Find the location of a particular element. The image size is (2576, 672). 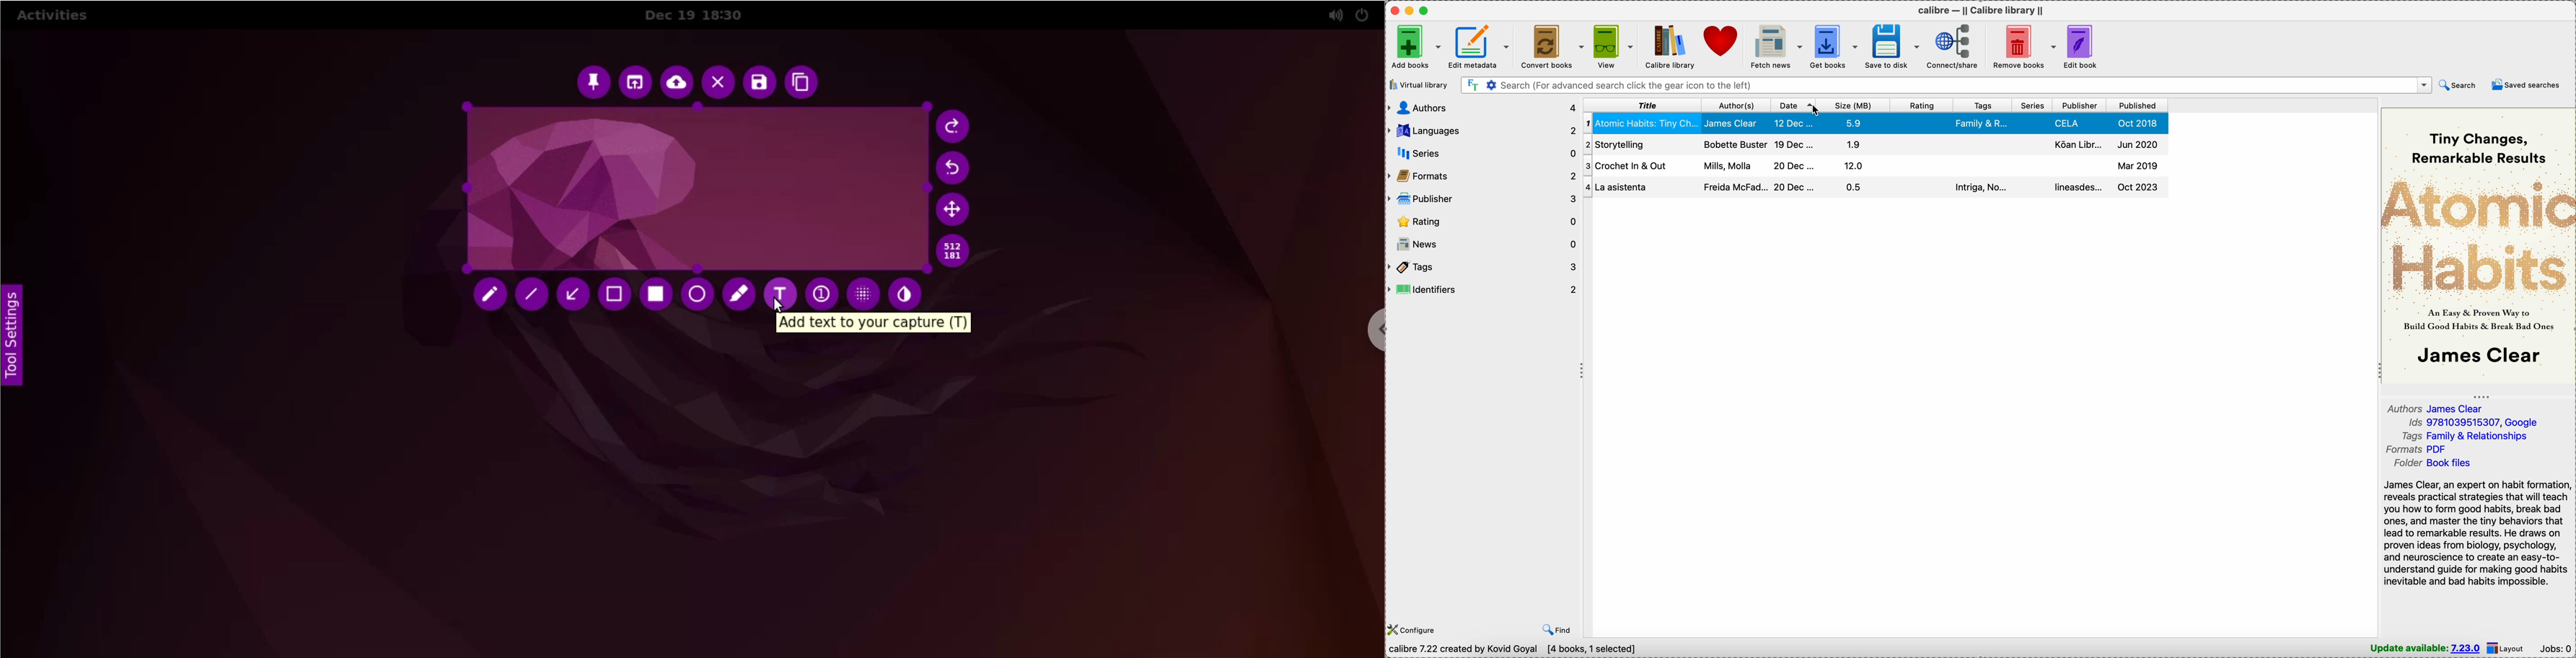

Calibre library is located at coordinates (1668, 46).